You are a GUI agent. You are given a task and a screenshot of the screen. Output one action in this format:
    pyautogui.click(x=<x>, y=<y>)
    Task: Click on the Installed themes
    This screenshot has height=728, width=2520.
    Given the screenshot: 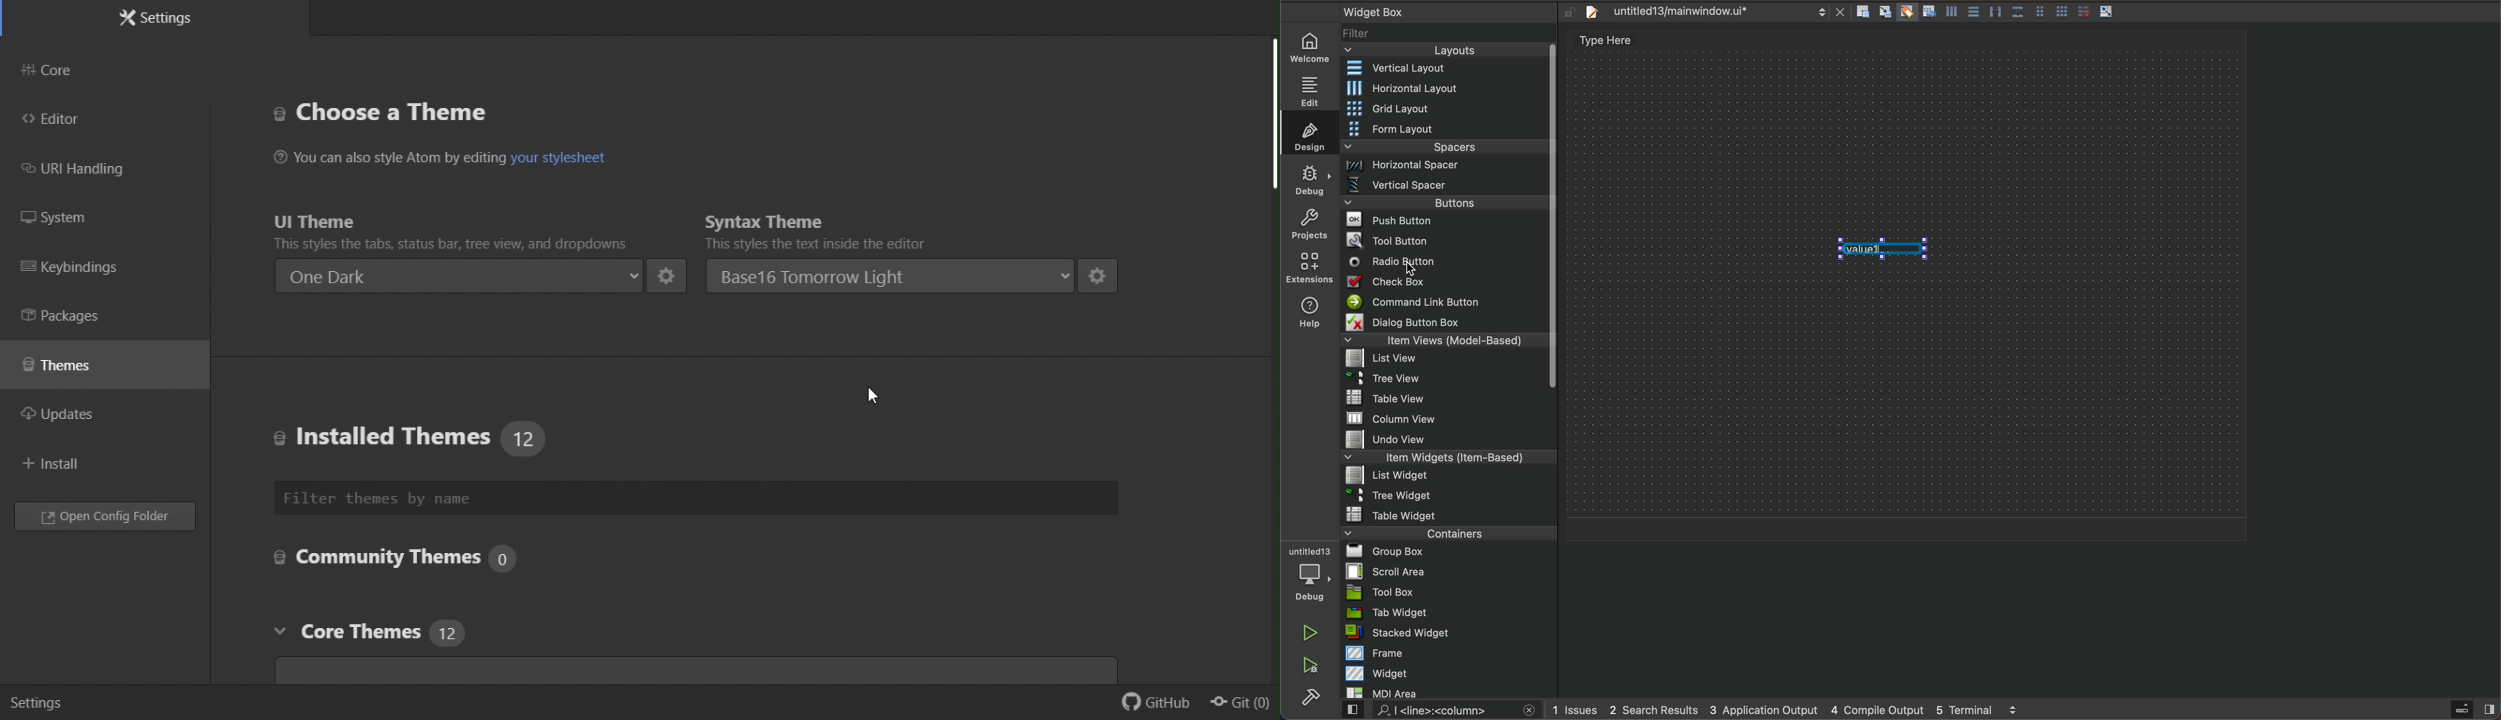 What is the action you would take?
    pyautogui.click(x=403, y=433)
    